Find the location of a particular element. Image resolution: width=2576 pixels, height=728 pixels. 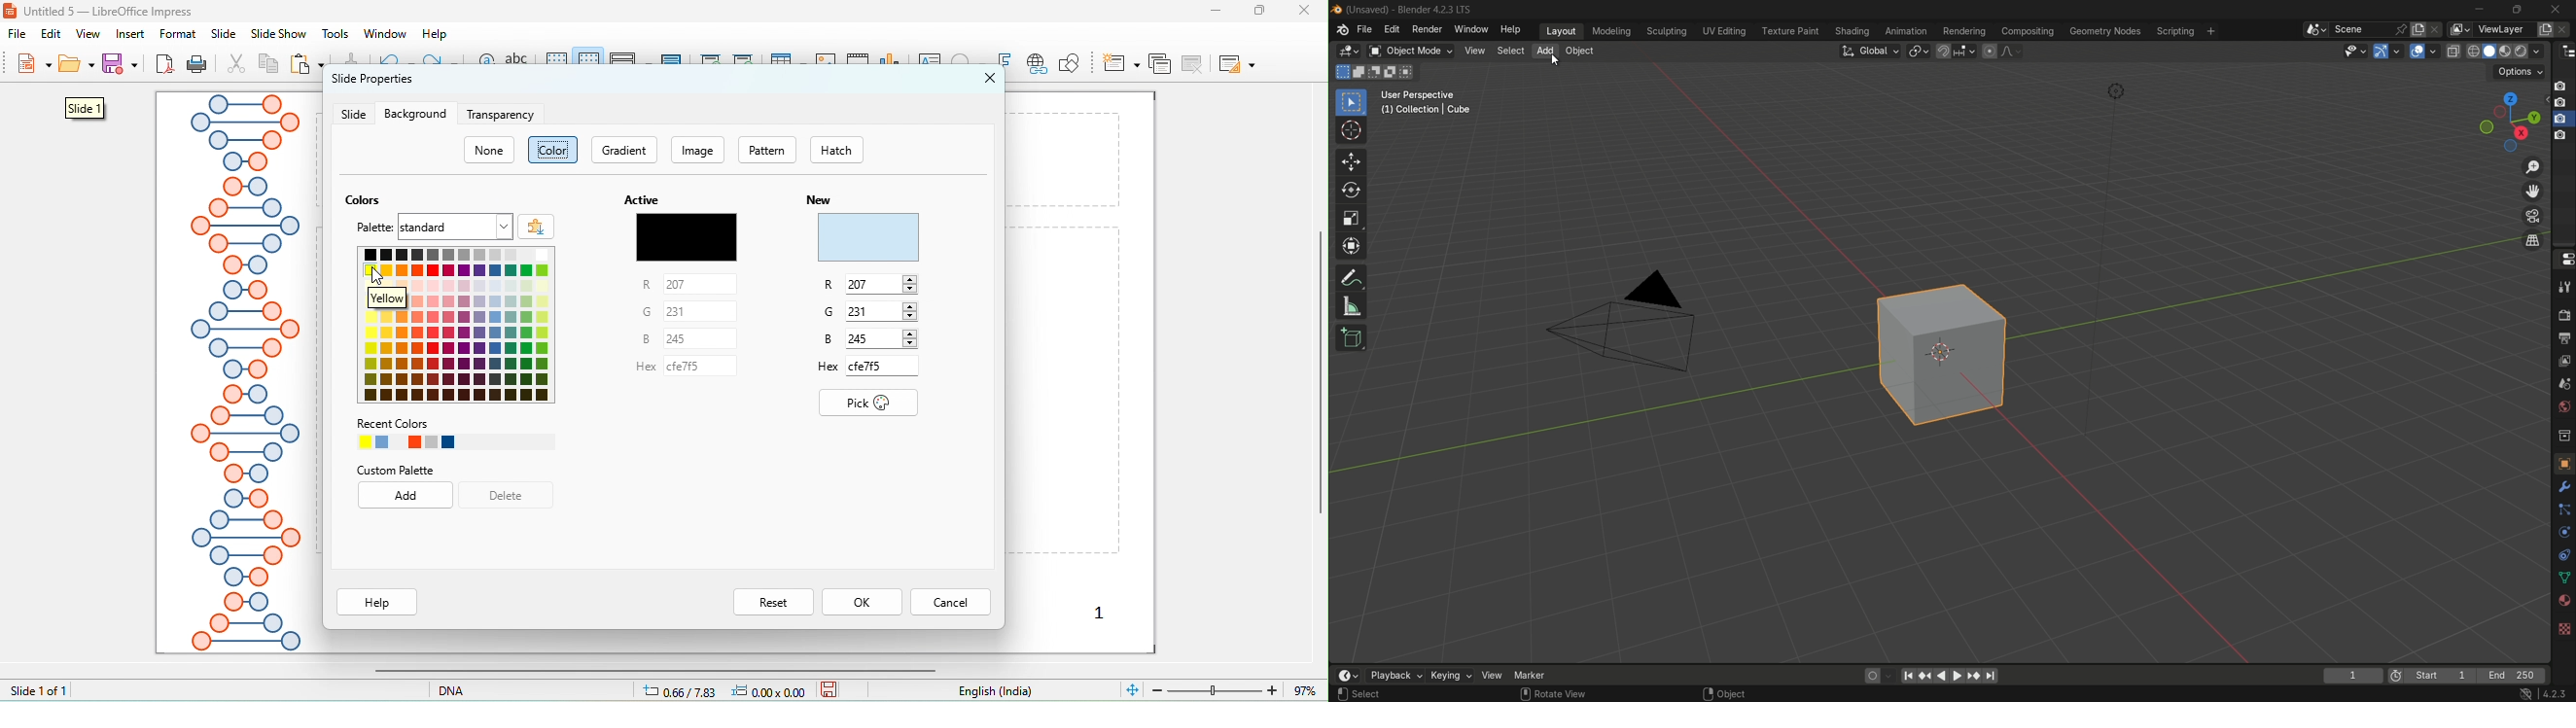

preset viewpoint is located at coordinates (2510, 122).